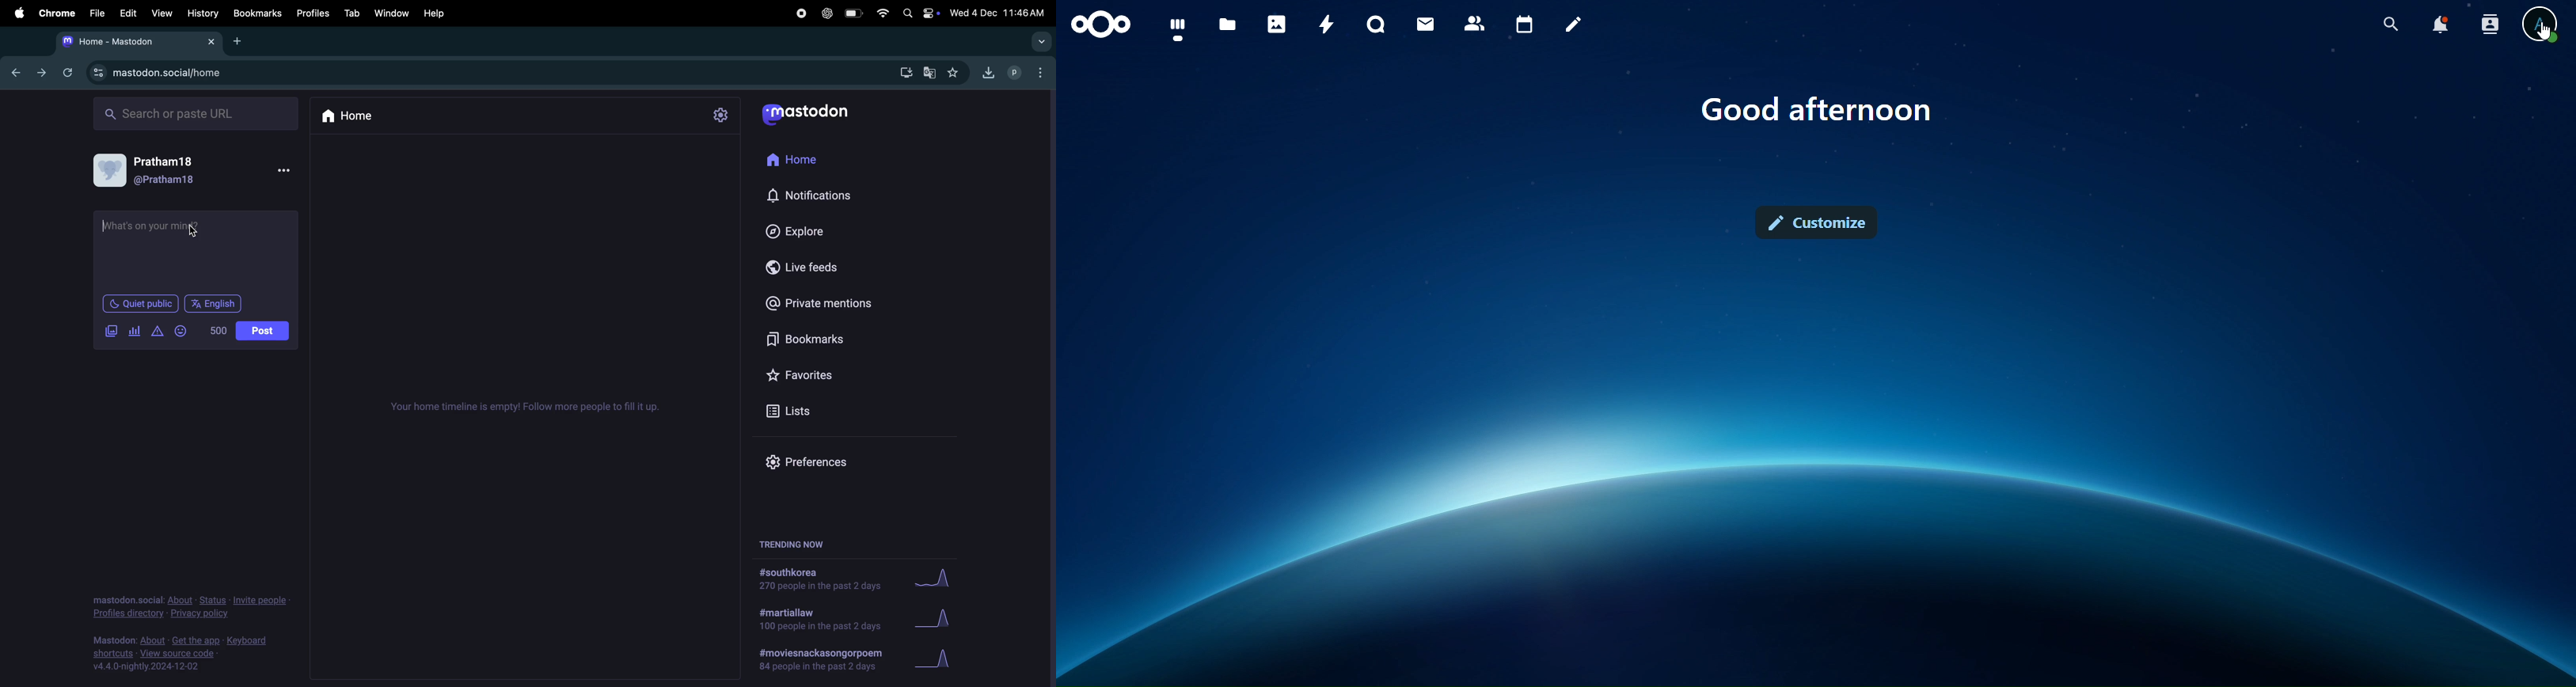 The height and width of the screenshot is (700, 2576). I want to click on add, so click(240, 41).